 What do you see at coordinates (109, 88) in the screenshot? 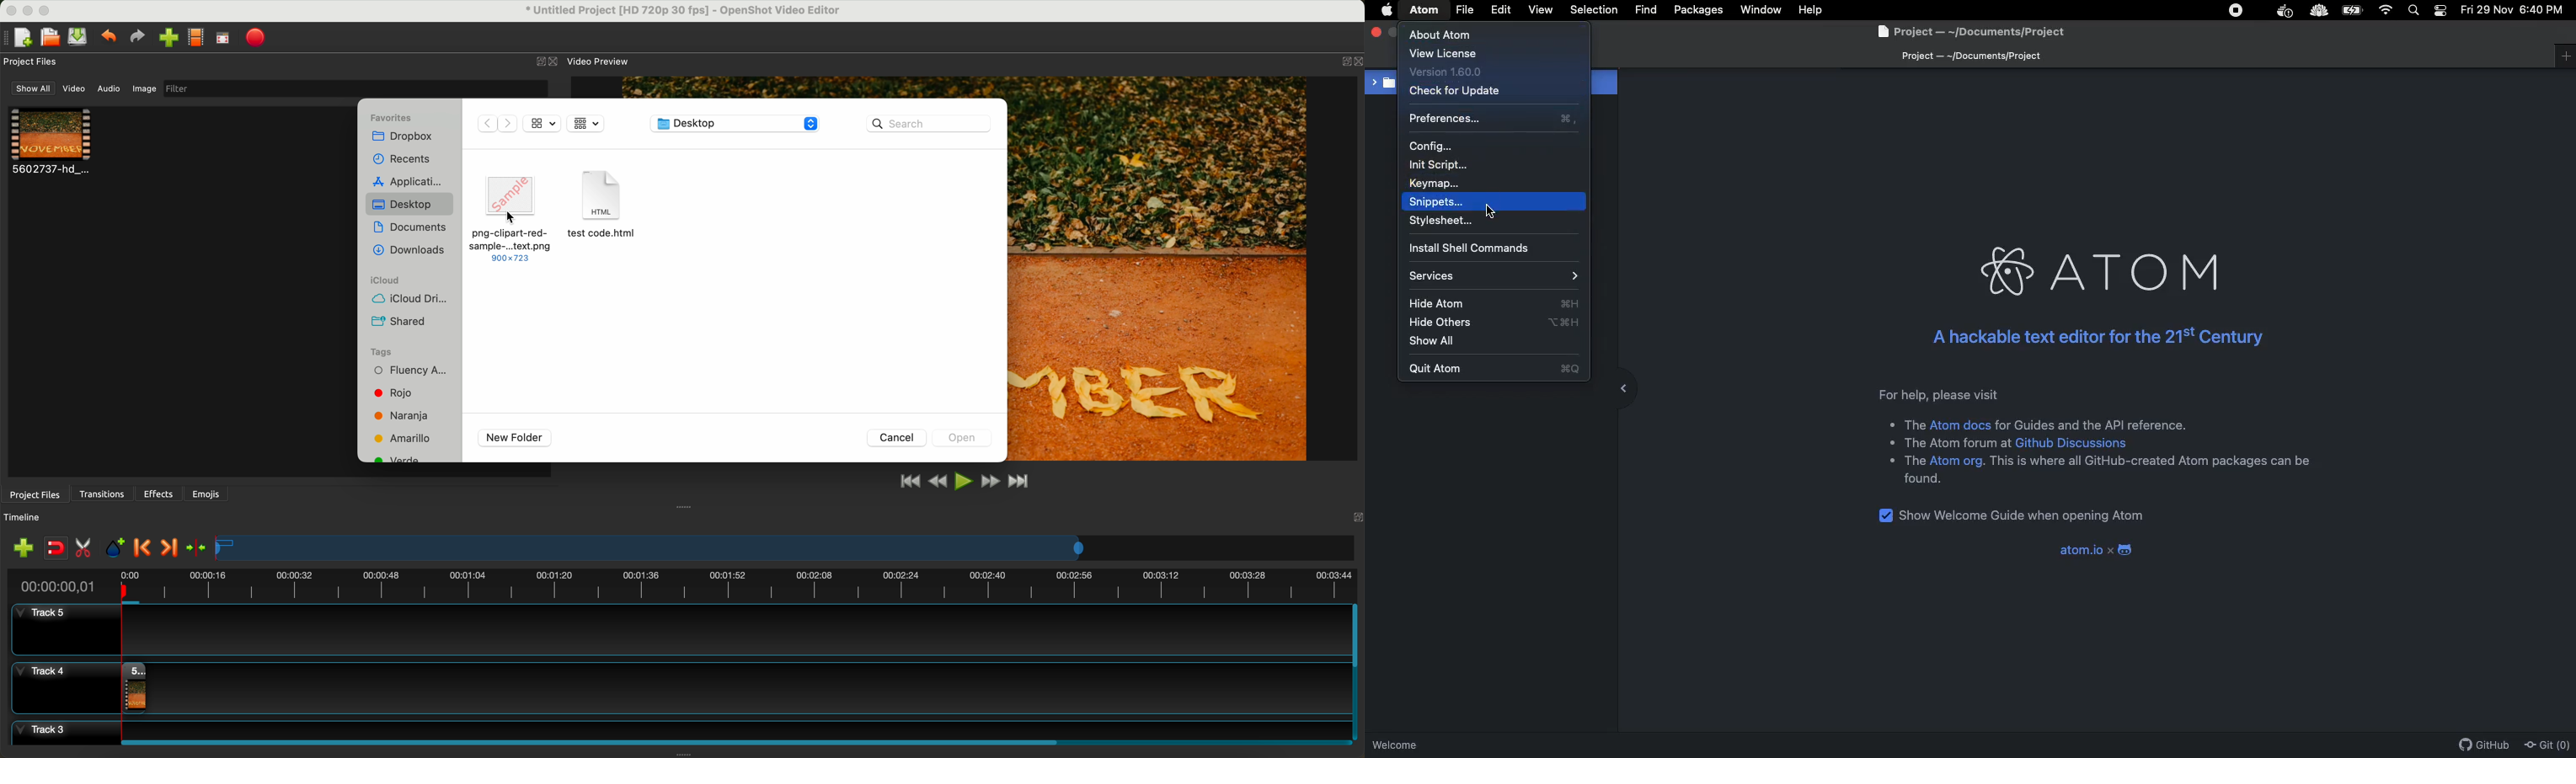
I see `audio` at bounding box center [109, 88].